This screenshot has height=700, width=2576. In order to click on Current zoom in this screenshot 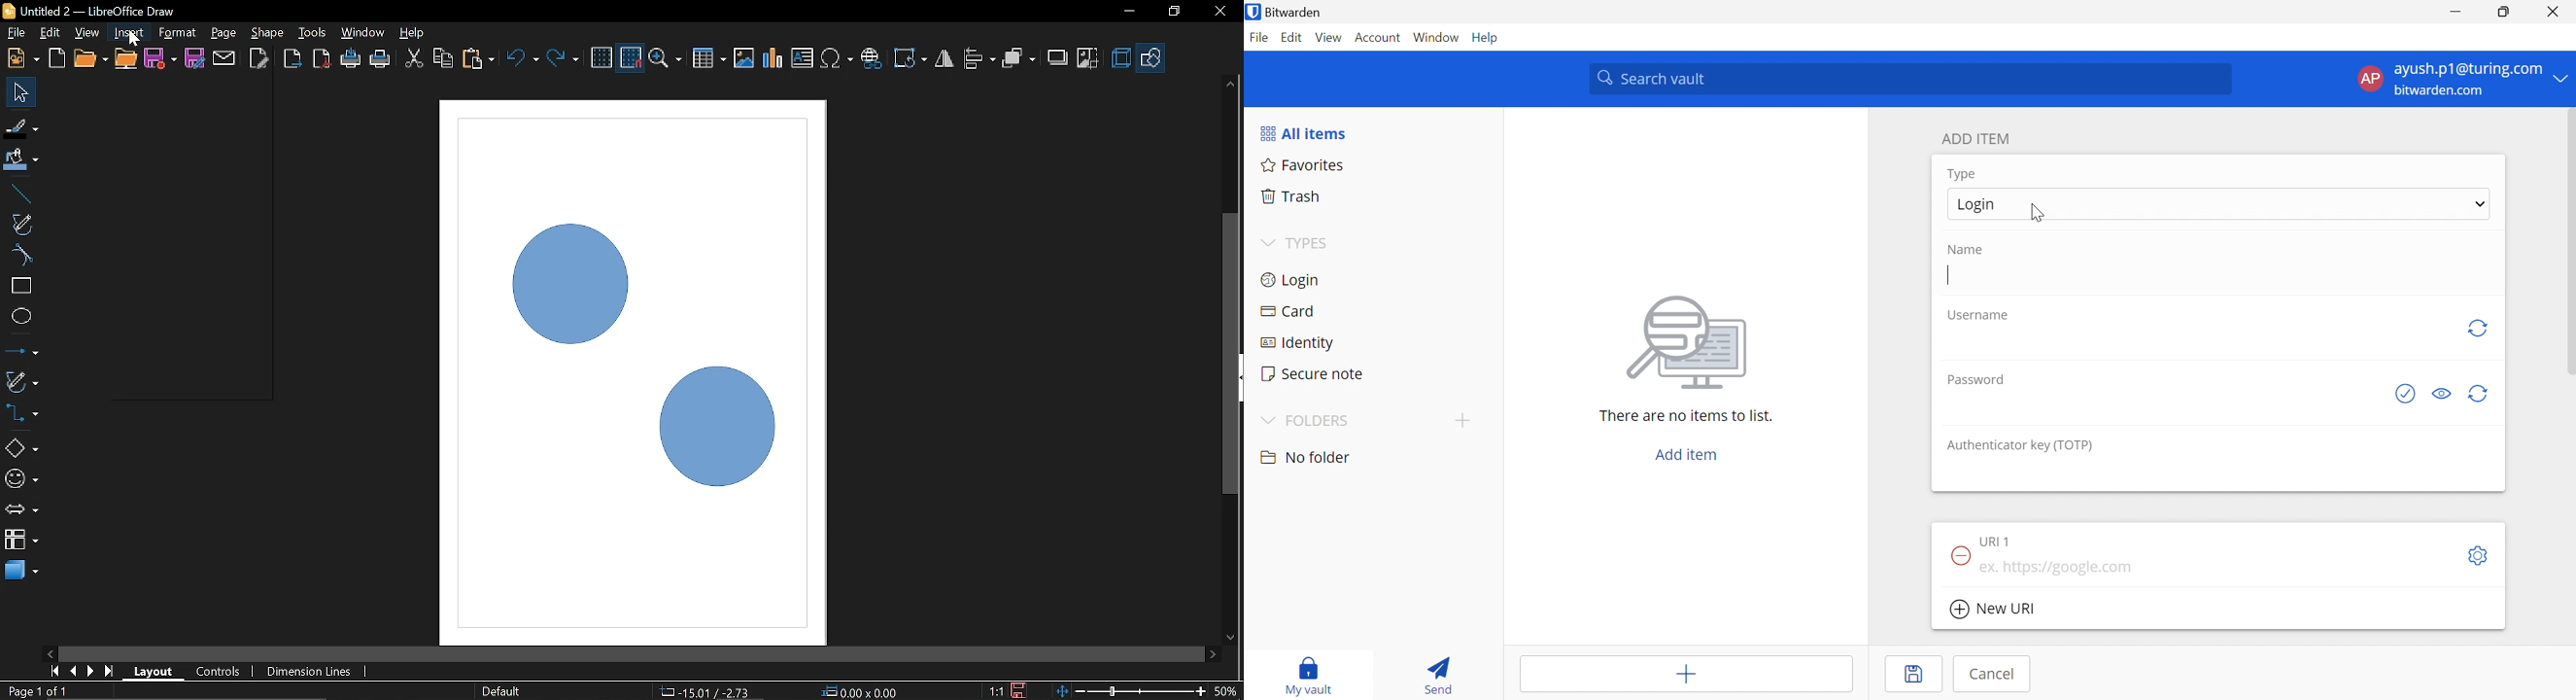, I will do `click(1226, 690)`.